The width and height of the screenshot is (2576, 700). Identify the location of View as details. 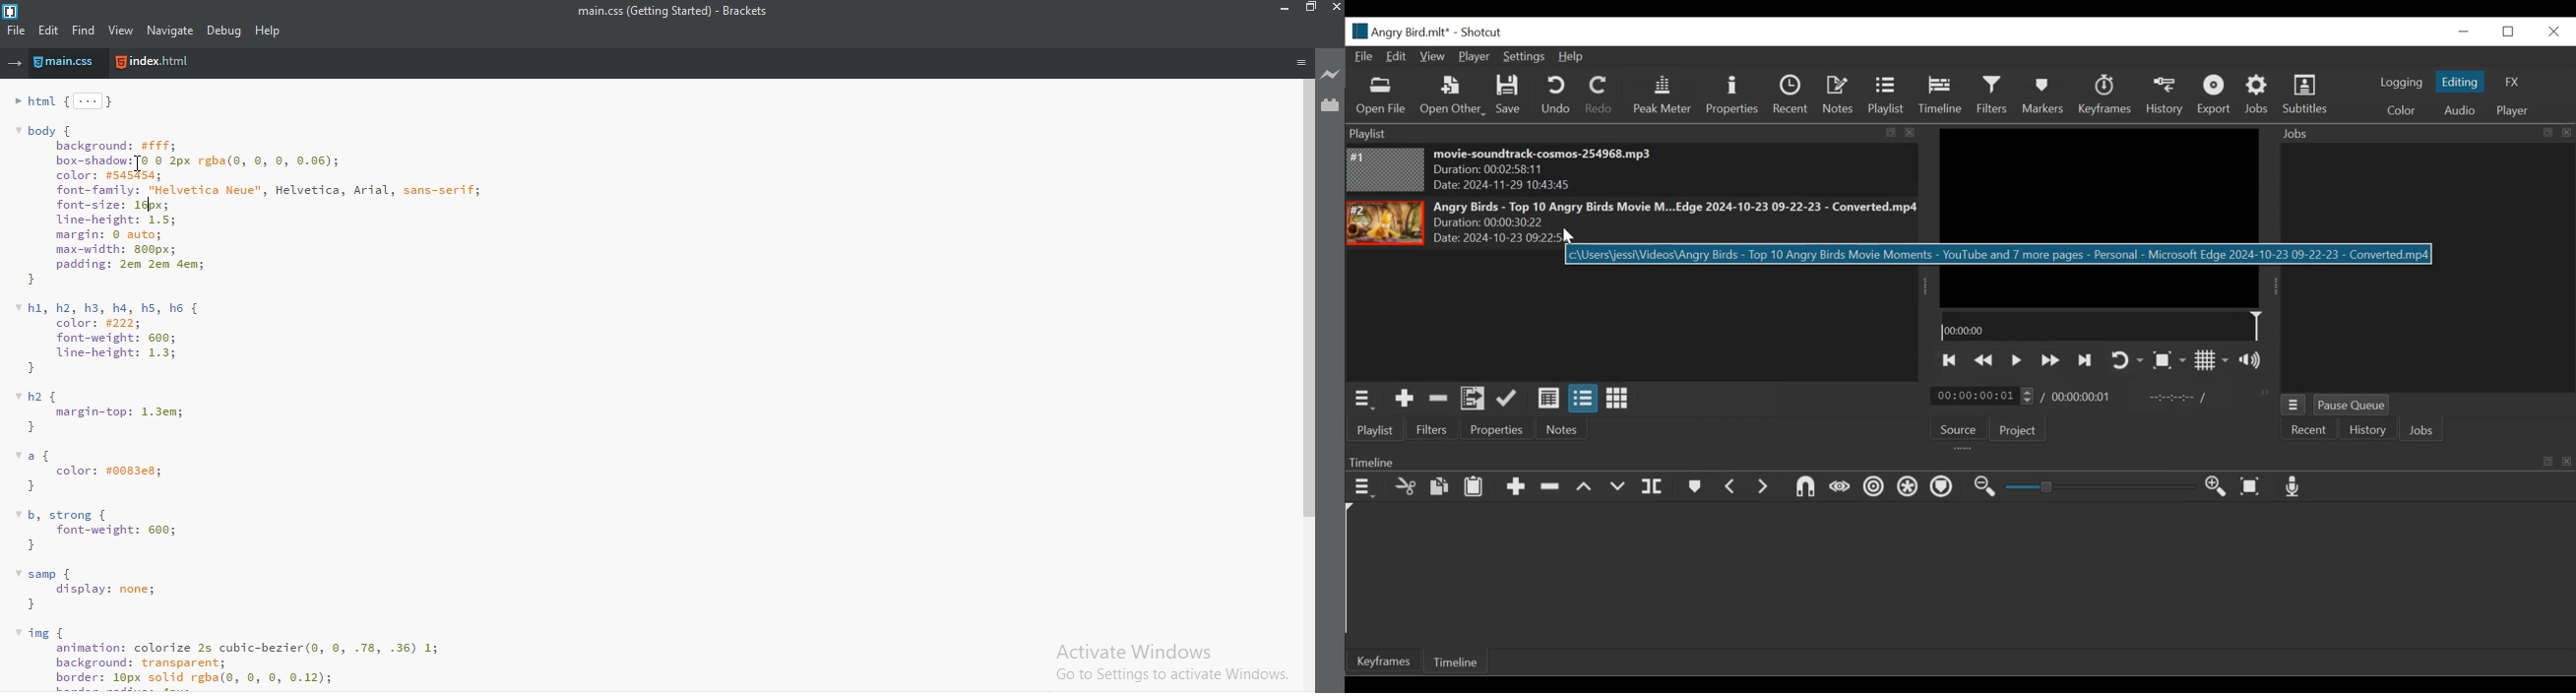
(1548, 400).